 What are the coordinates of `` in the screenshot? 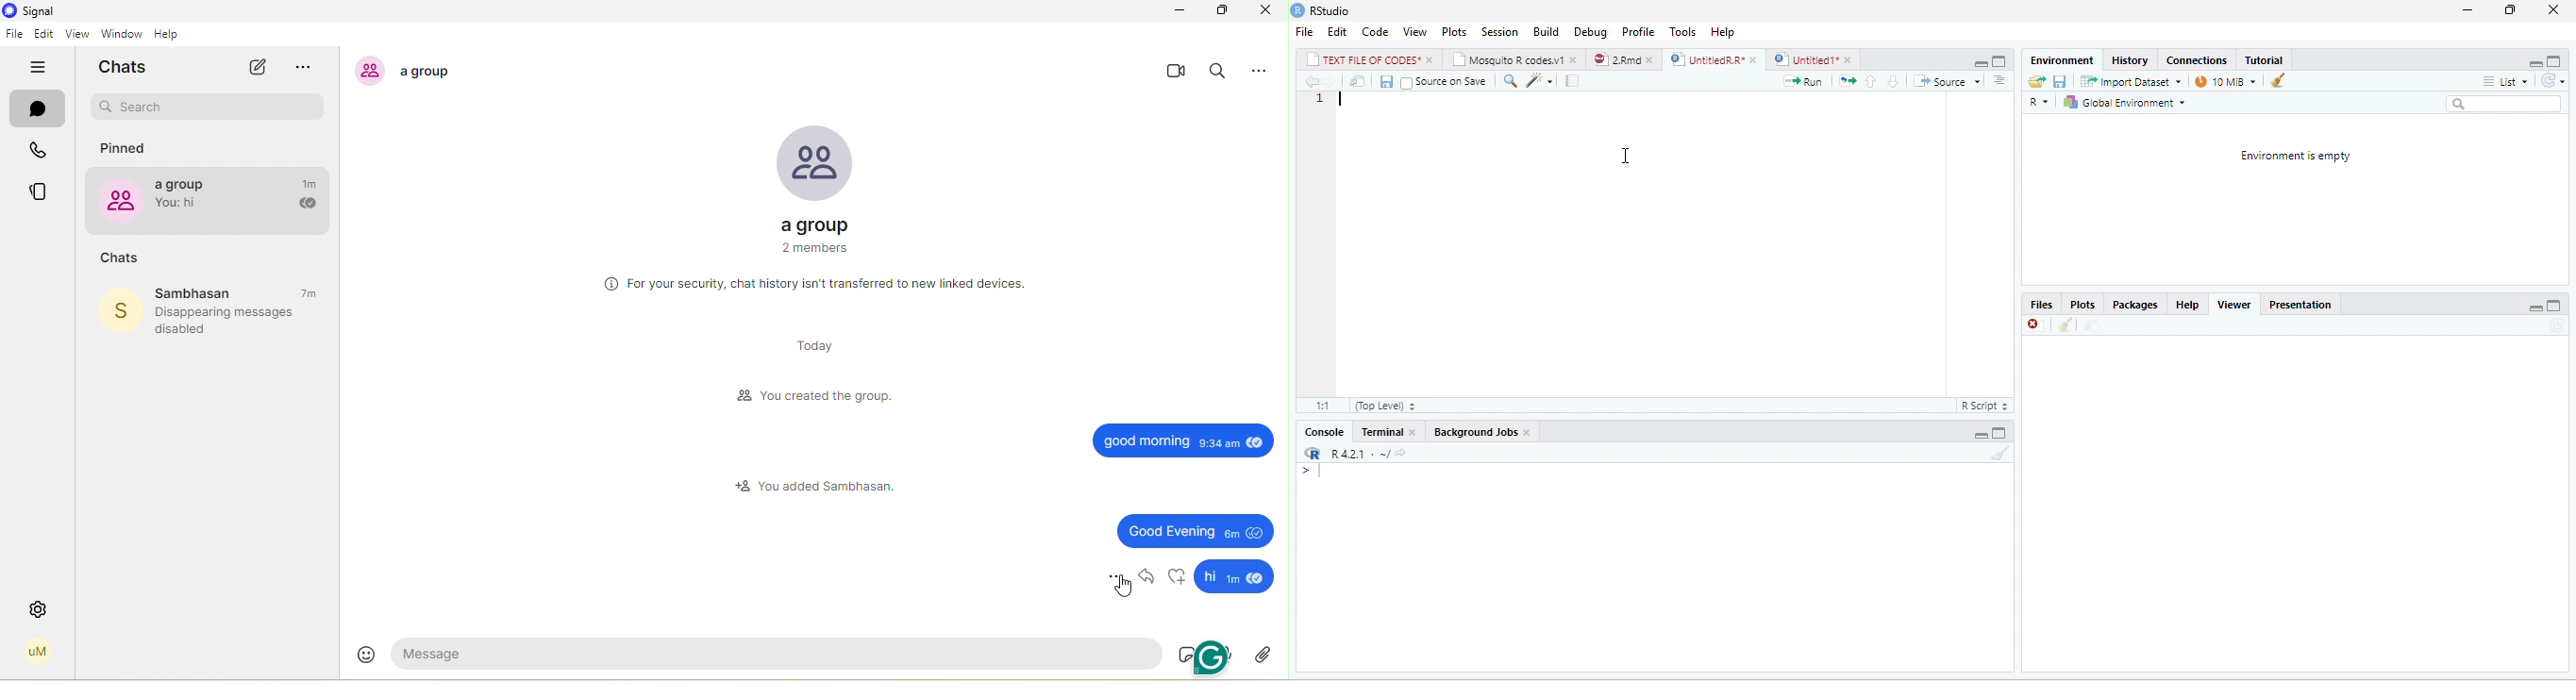 It's located at (1542, 30).